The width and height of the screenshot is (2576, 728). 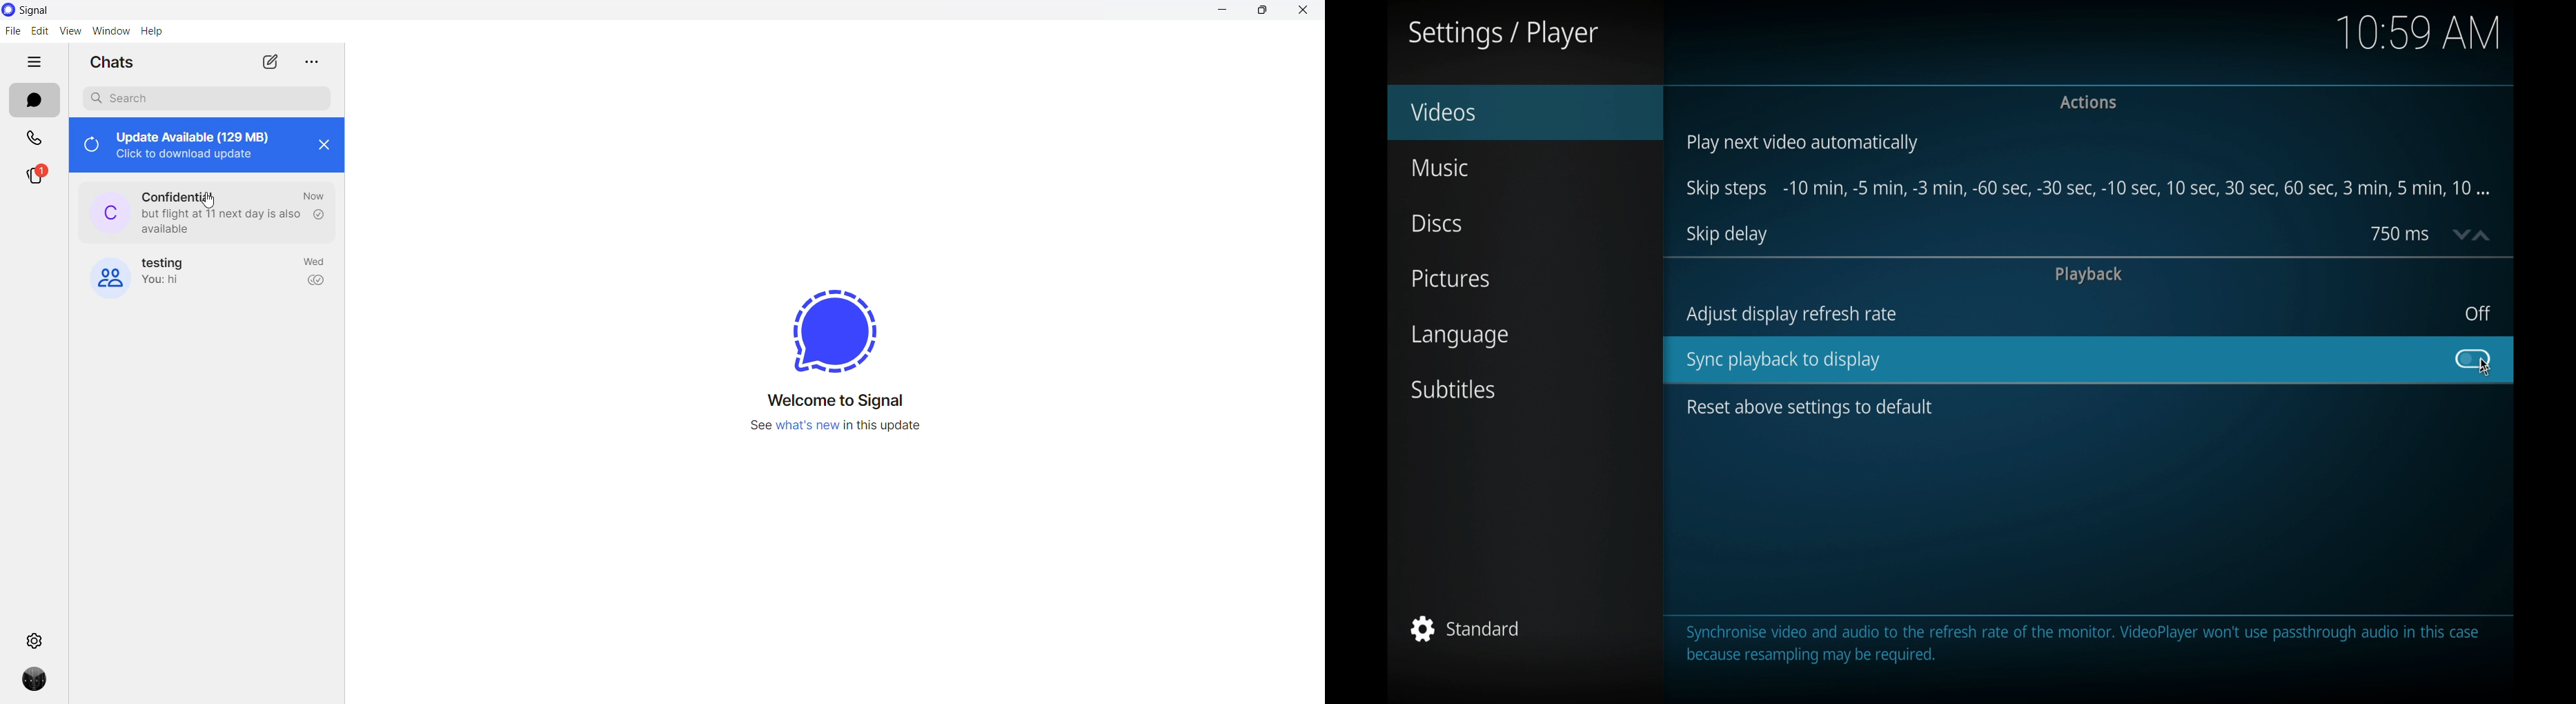 I want to click on subtitles, so click(x=1454, y=390).